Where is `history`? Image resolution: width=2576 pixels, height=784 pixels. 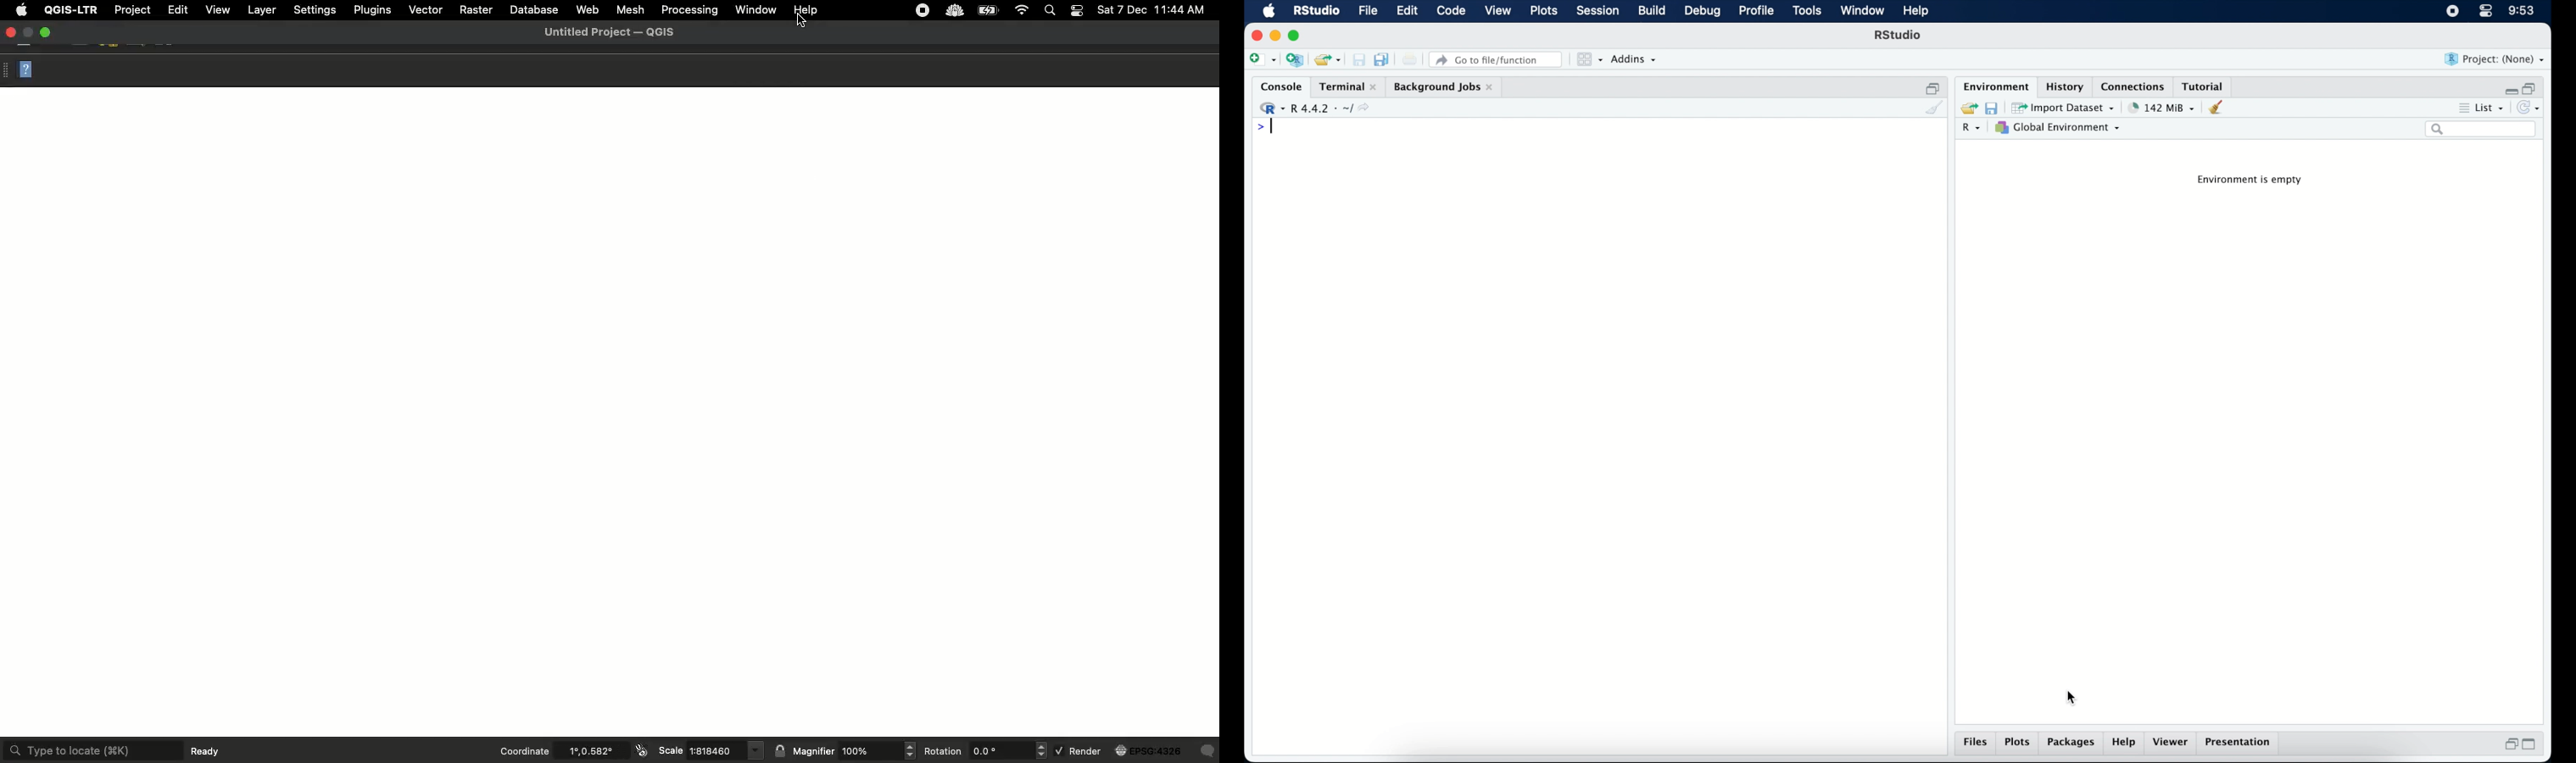
history is located at coordinates (2067, 86).